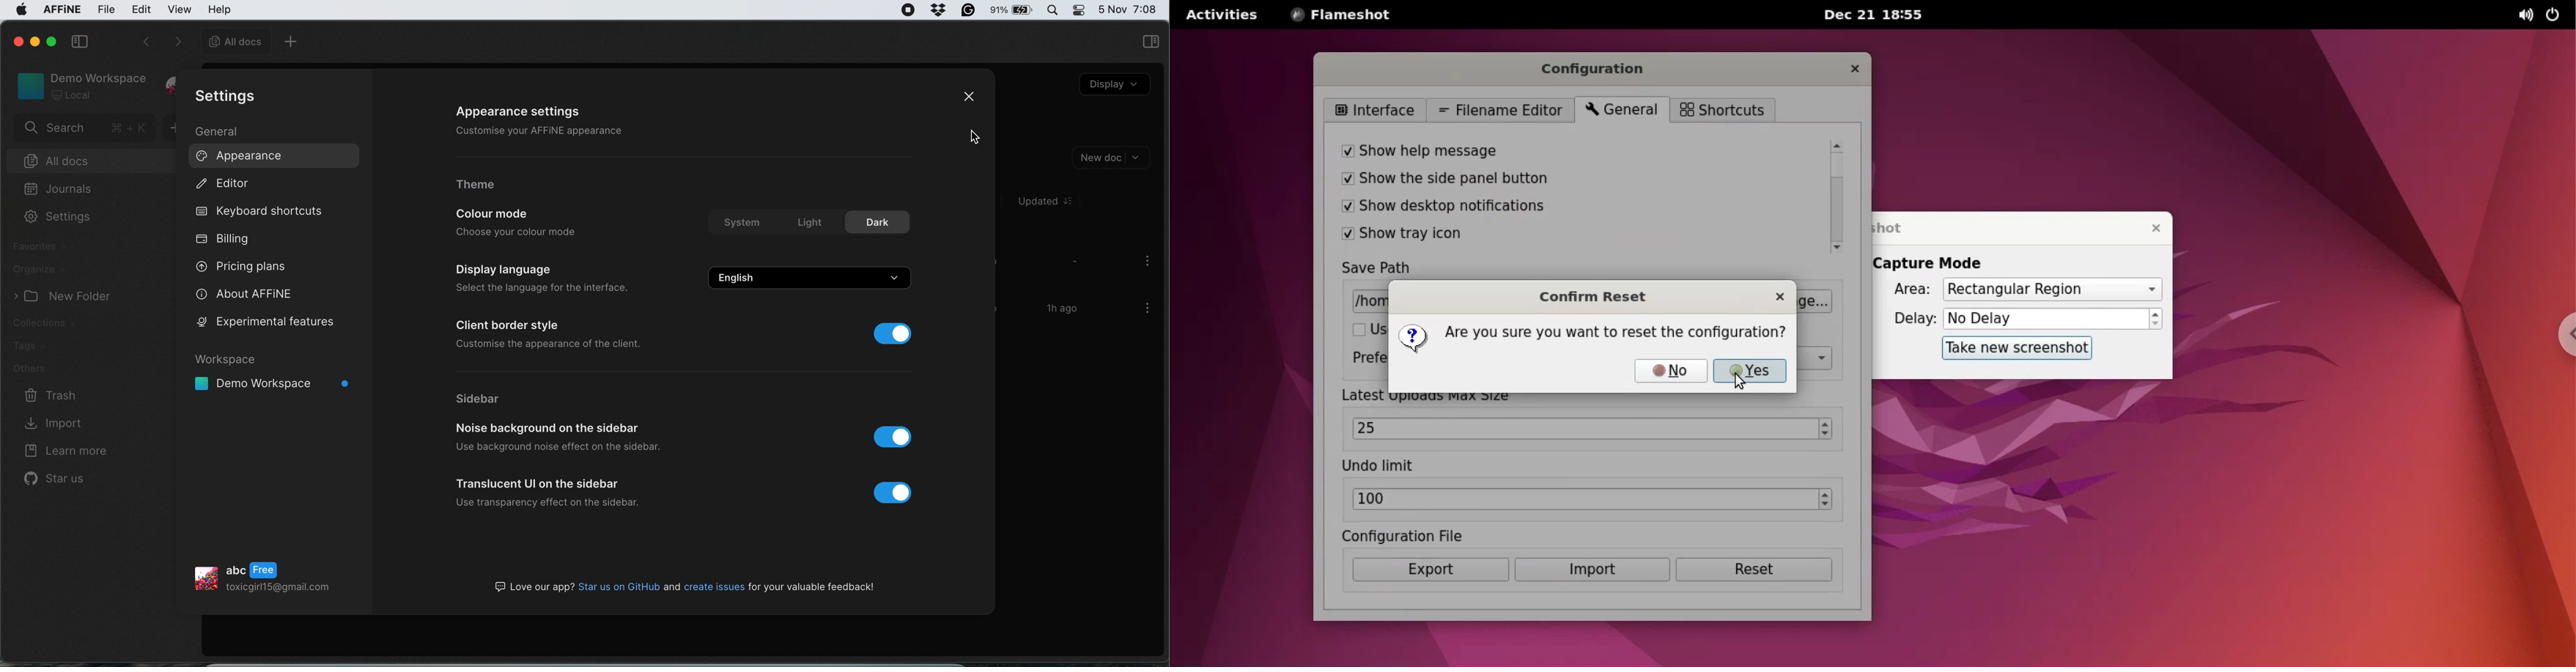 This screenshot has height=672, width=2576. Describe the element at coordinates (970, 98) in the screenshot. I see `close` at that location.